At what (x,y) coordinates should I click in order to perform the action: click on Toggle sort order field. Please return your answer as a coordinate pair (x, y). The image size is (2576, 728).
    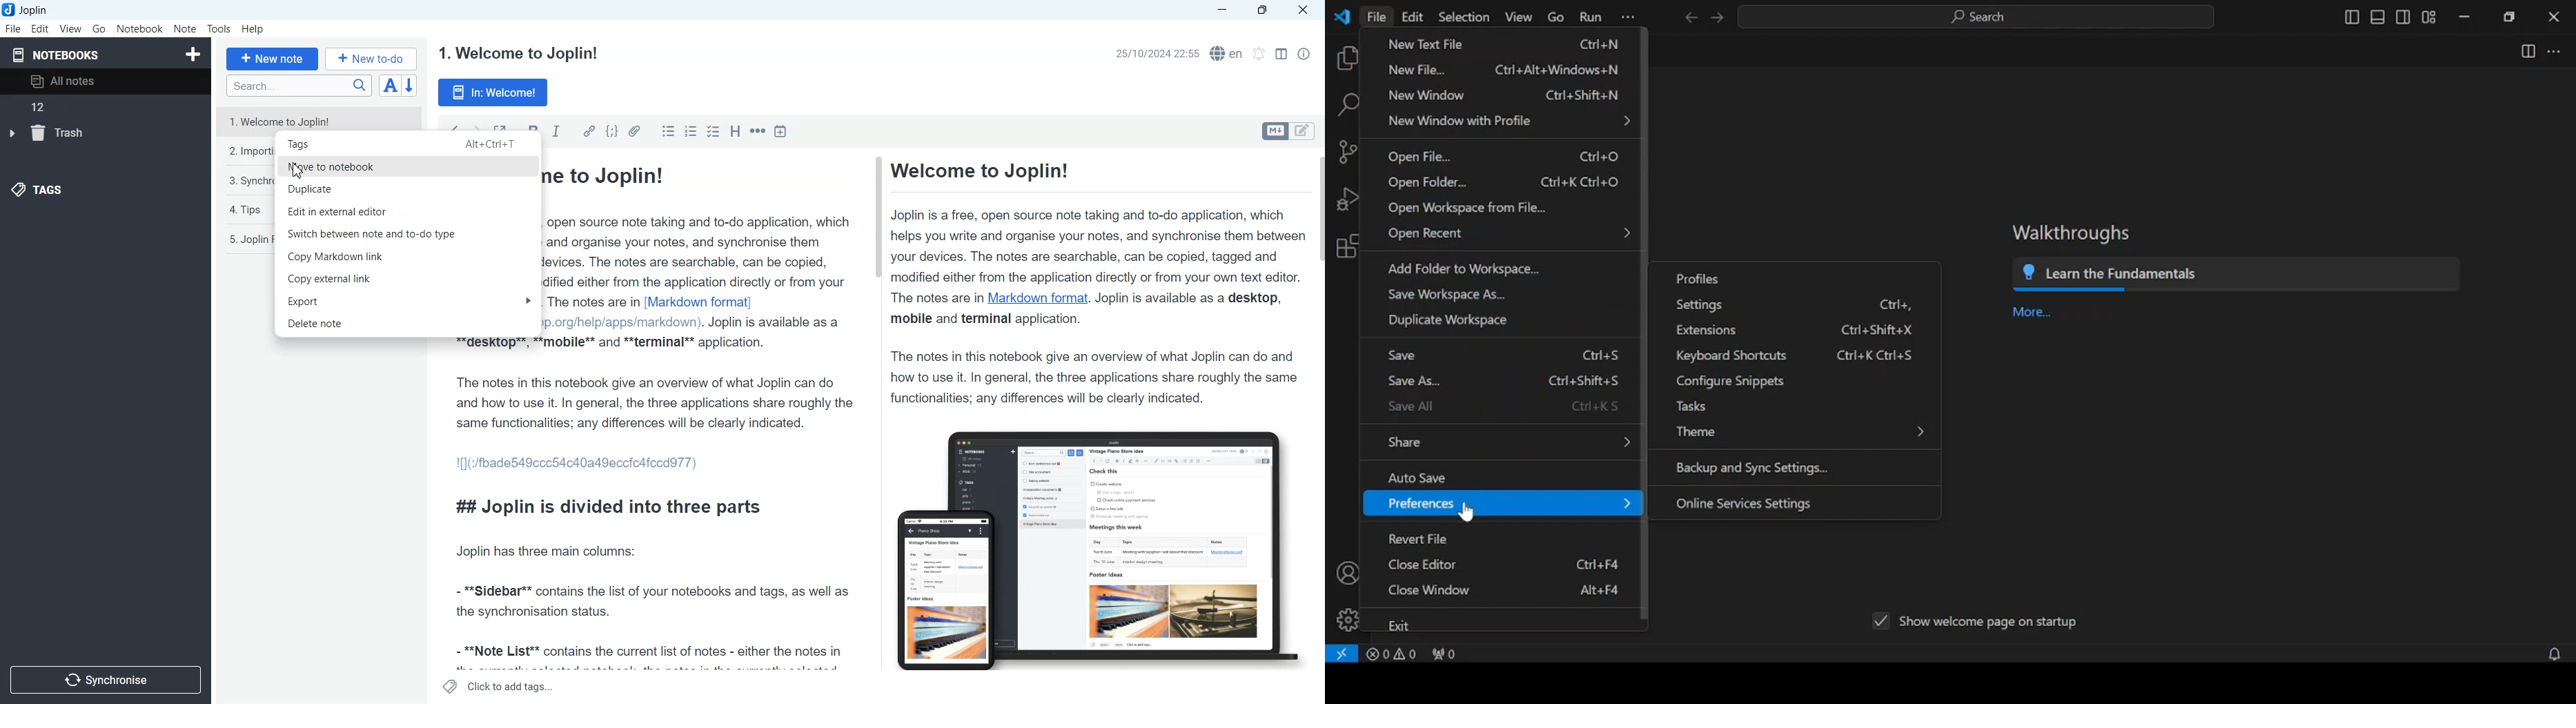
    Looking at the image, I should click on (390, 85).